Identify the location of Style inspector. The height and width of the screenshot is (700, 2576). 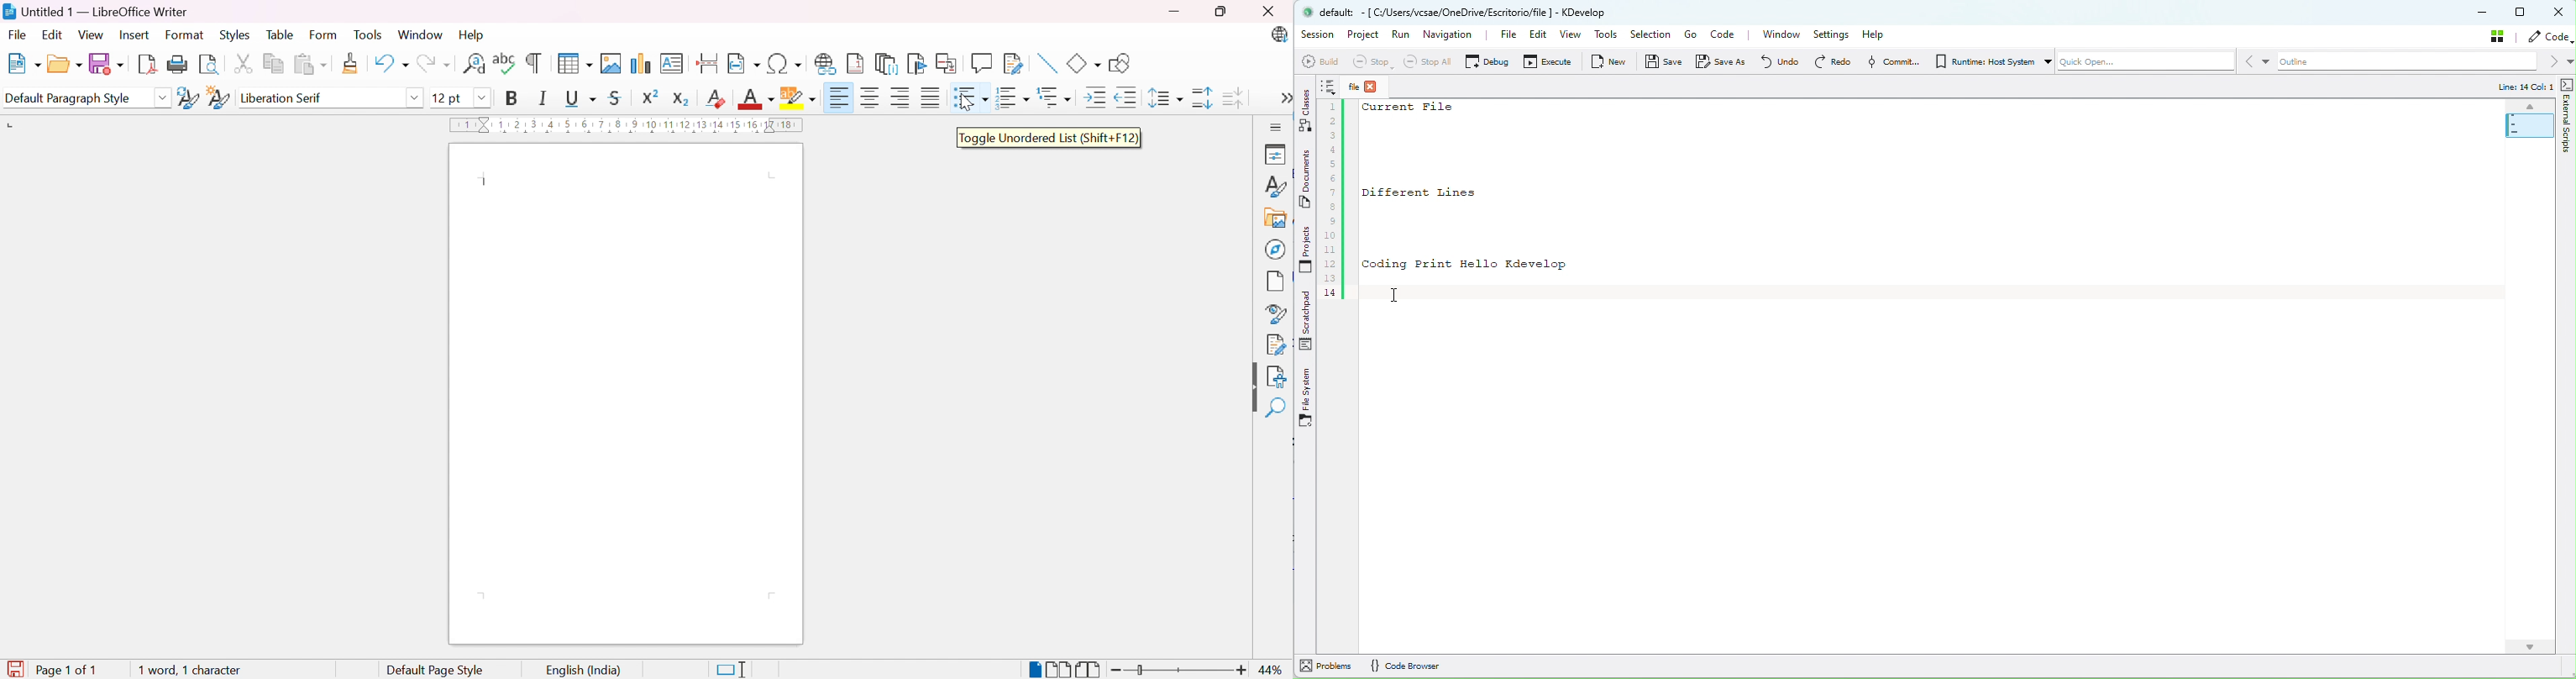
(1273, 312).